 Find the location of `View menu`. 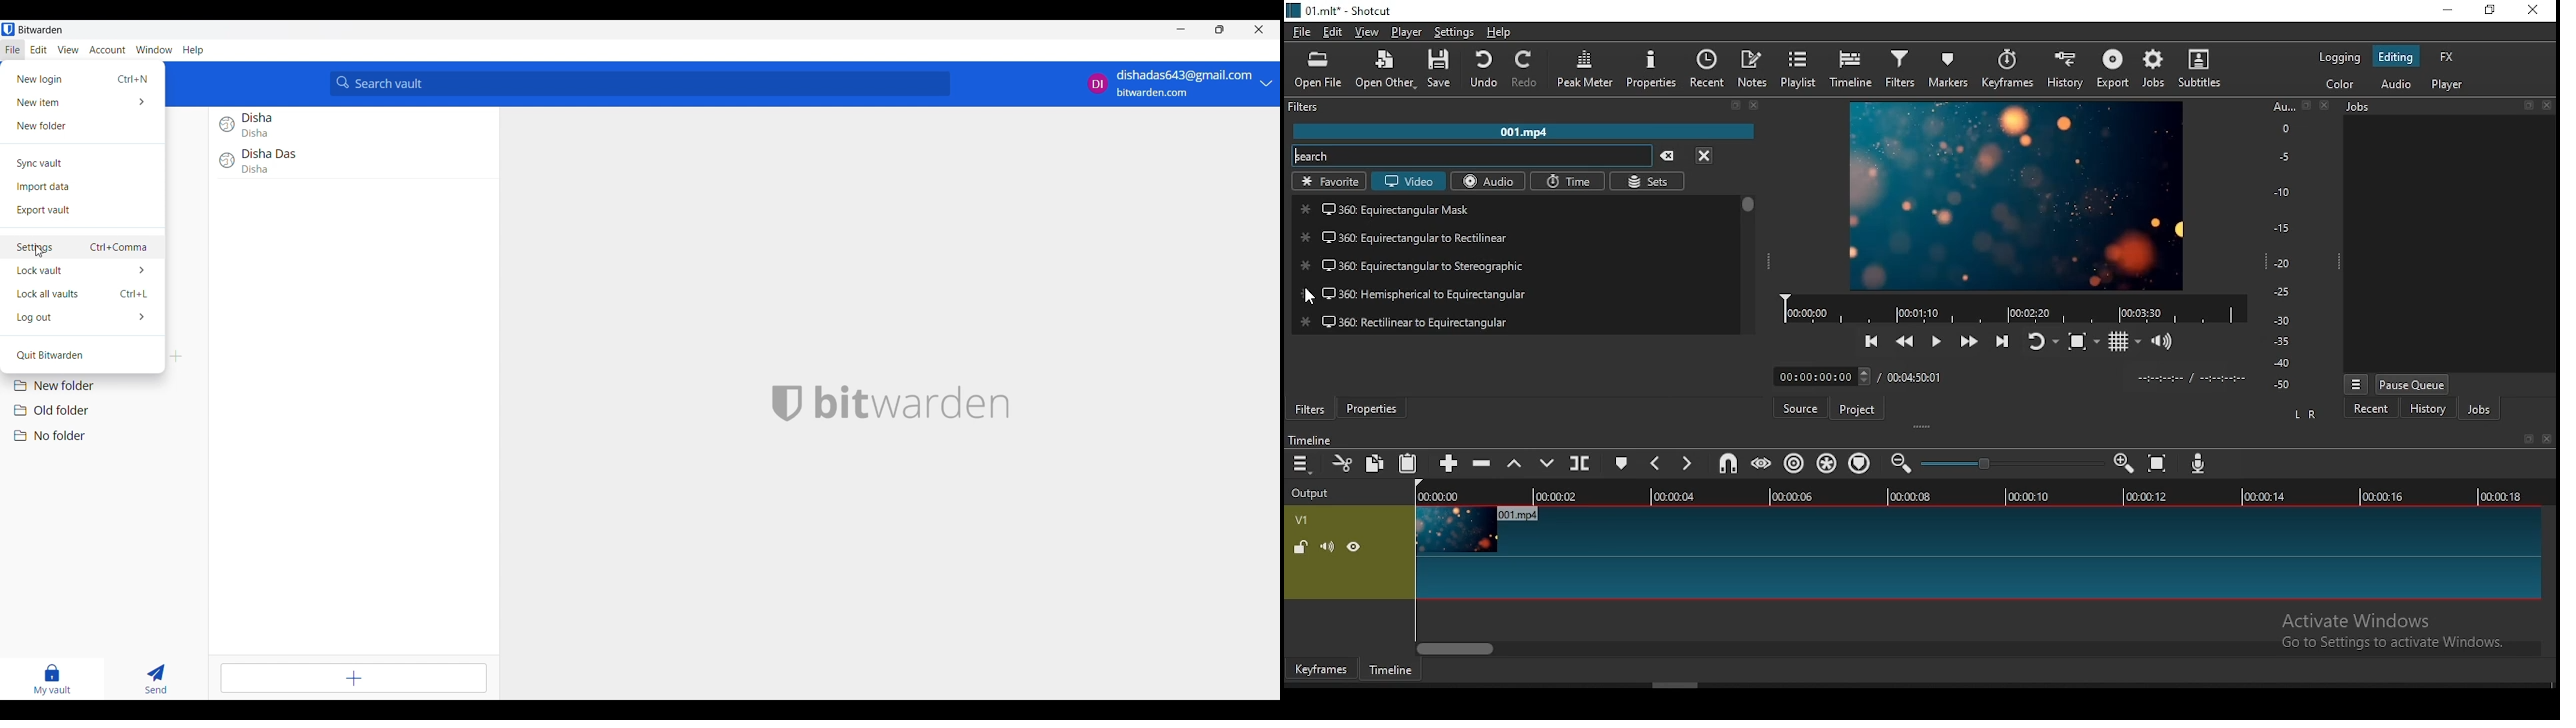

View menu is located at coordinates (68, 50).